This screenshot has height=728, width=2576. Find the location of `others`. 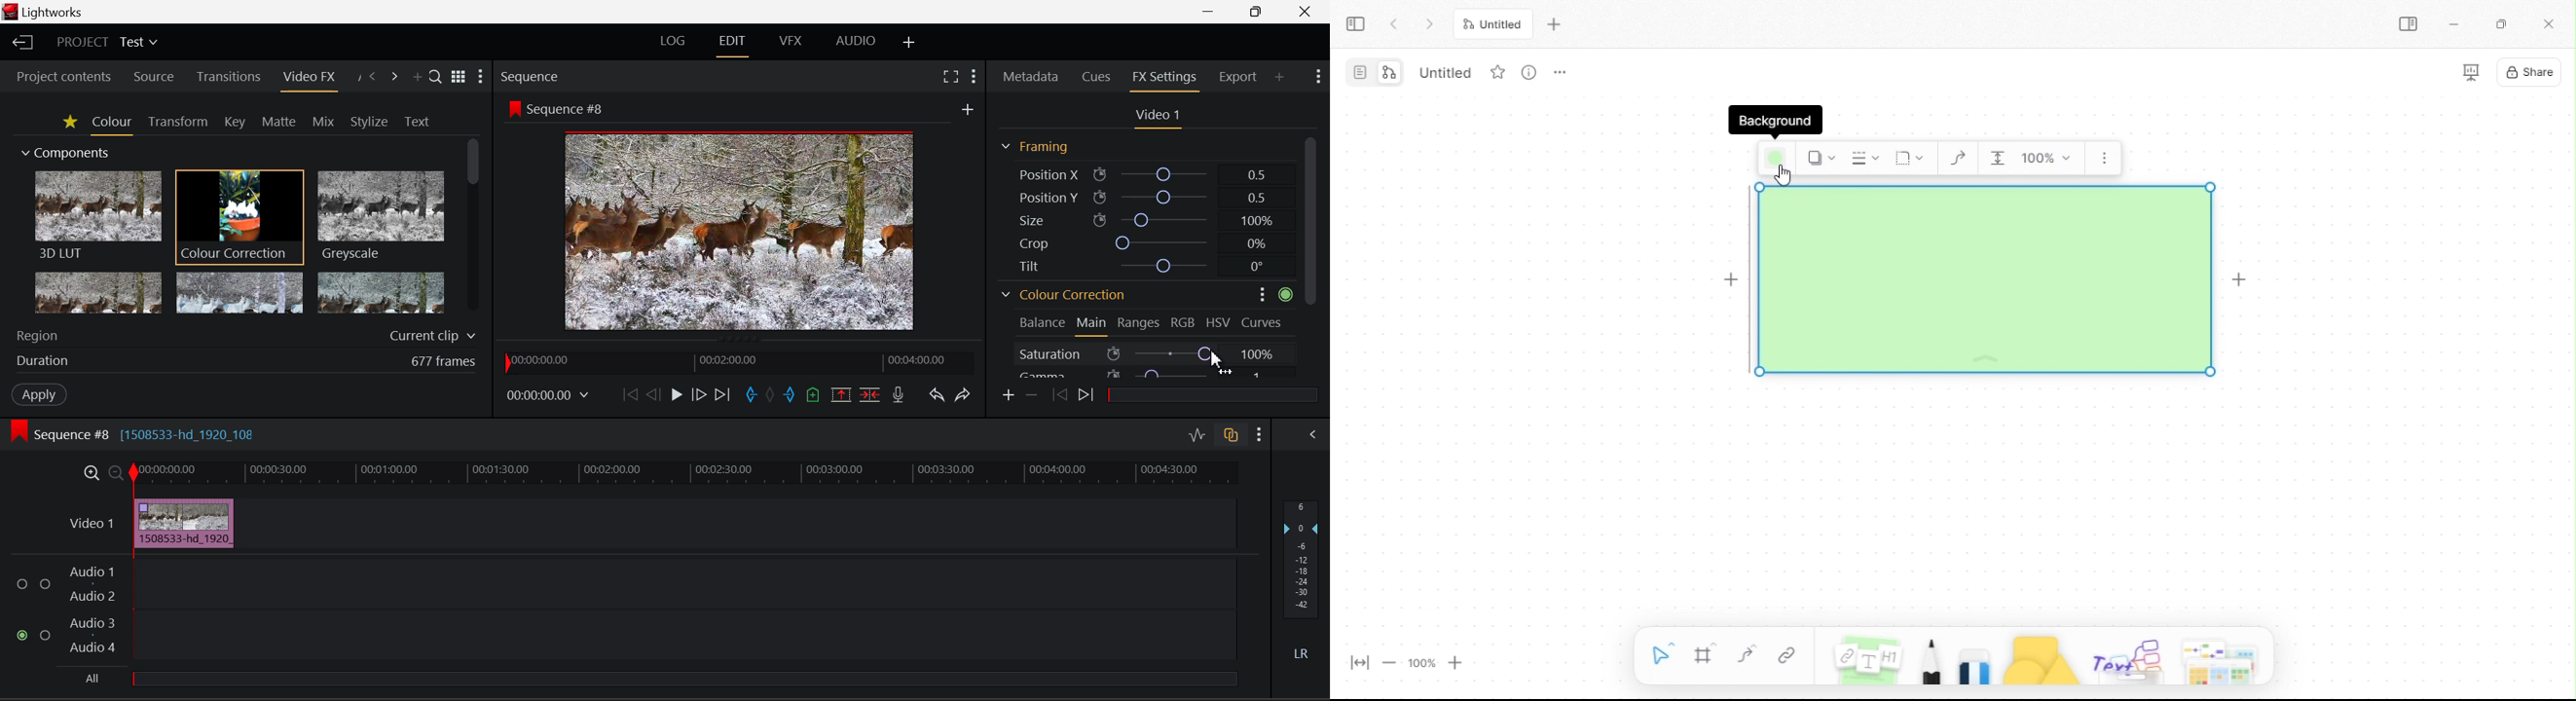

others is located at coordinates (2127, 657).